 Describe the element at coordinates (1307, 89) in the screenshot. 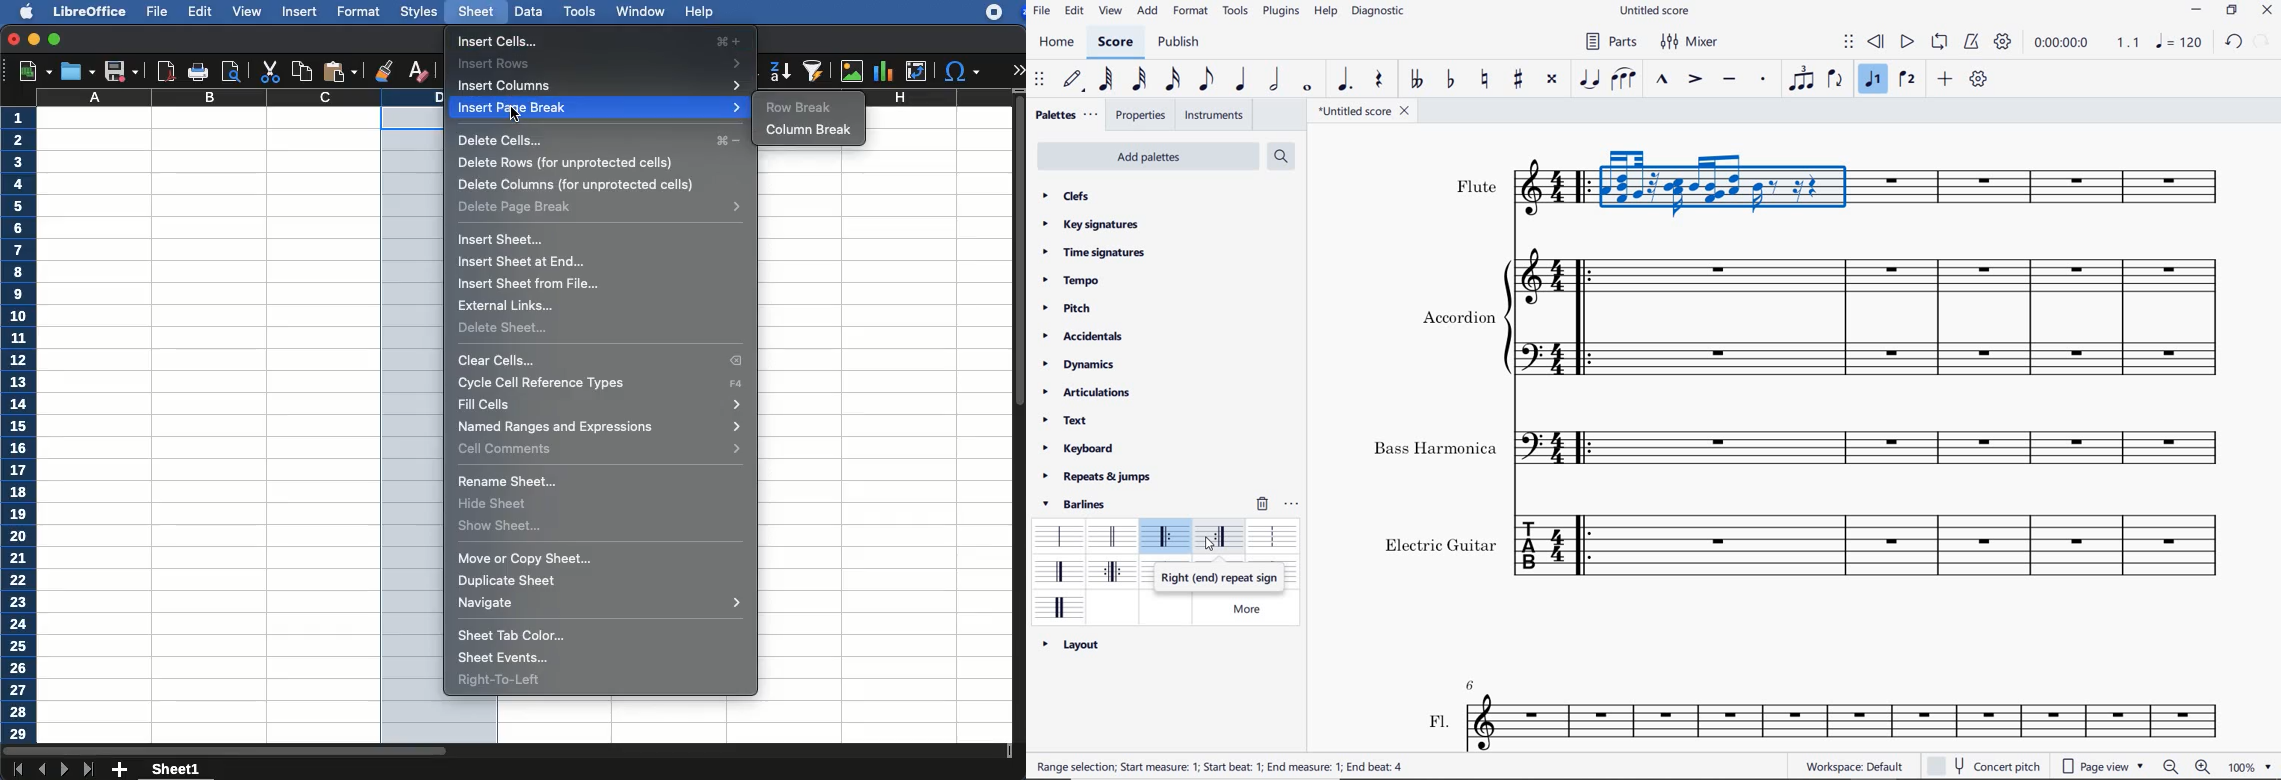

I see `whole note` at that location.